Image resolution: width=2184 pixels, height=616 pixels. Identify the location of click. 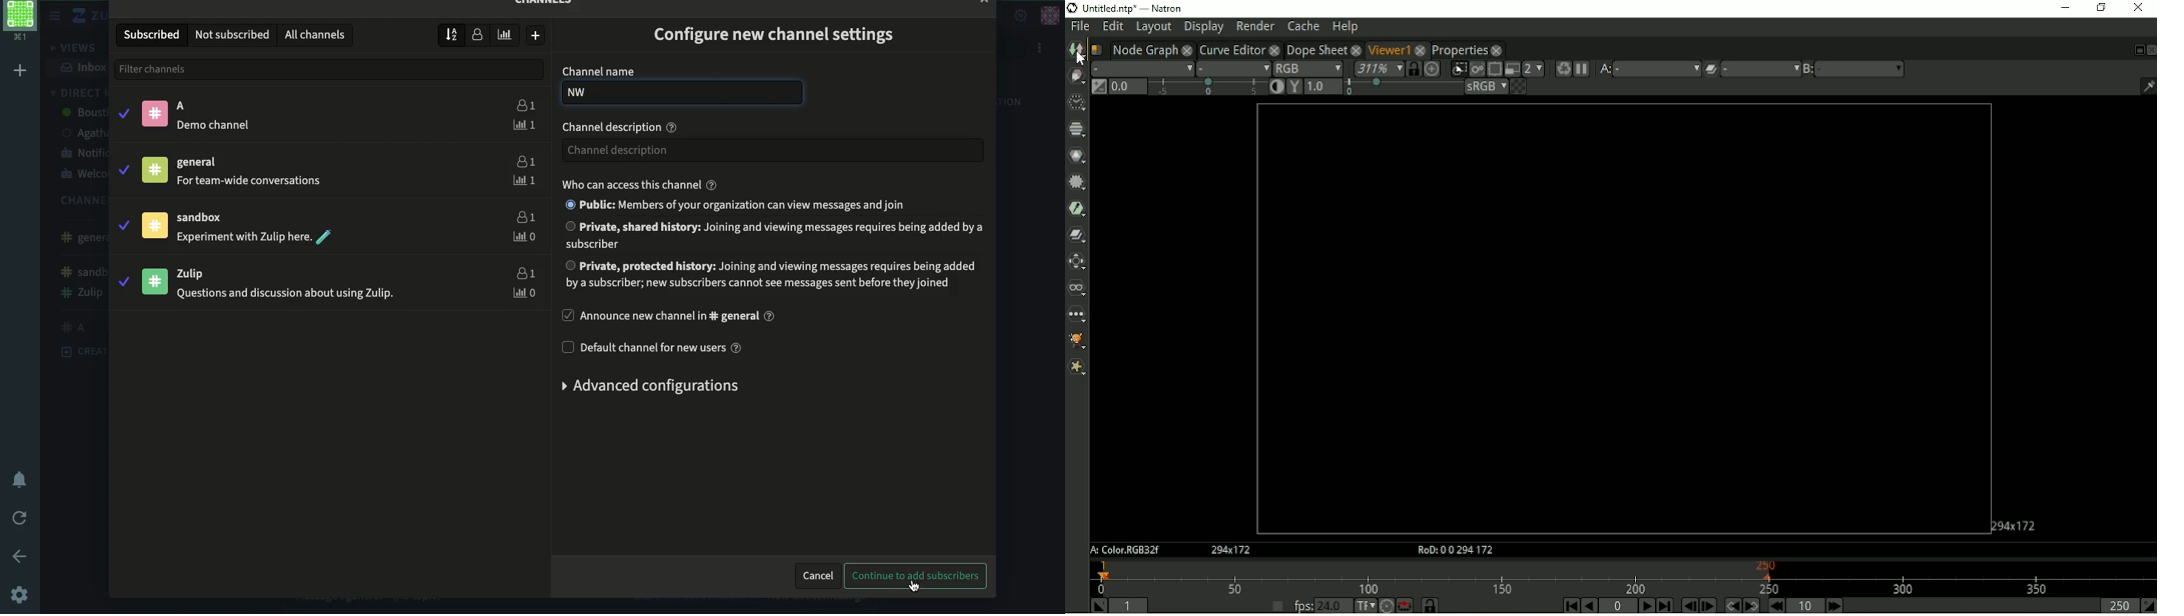
(915, 585).